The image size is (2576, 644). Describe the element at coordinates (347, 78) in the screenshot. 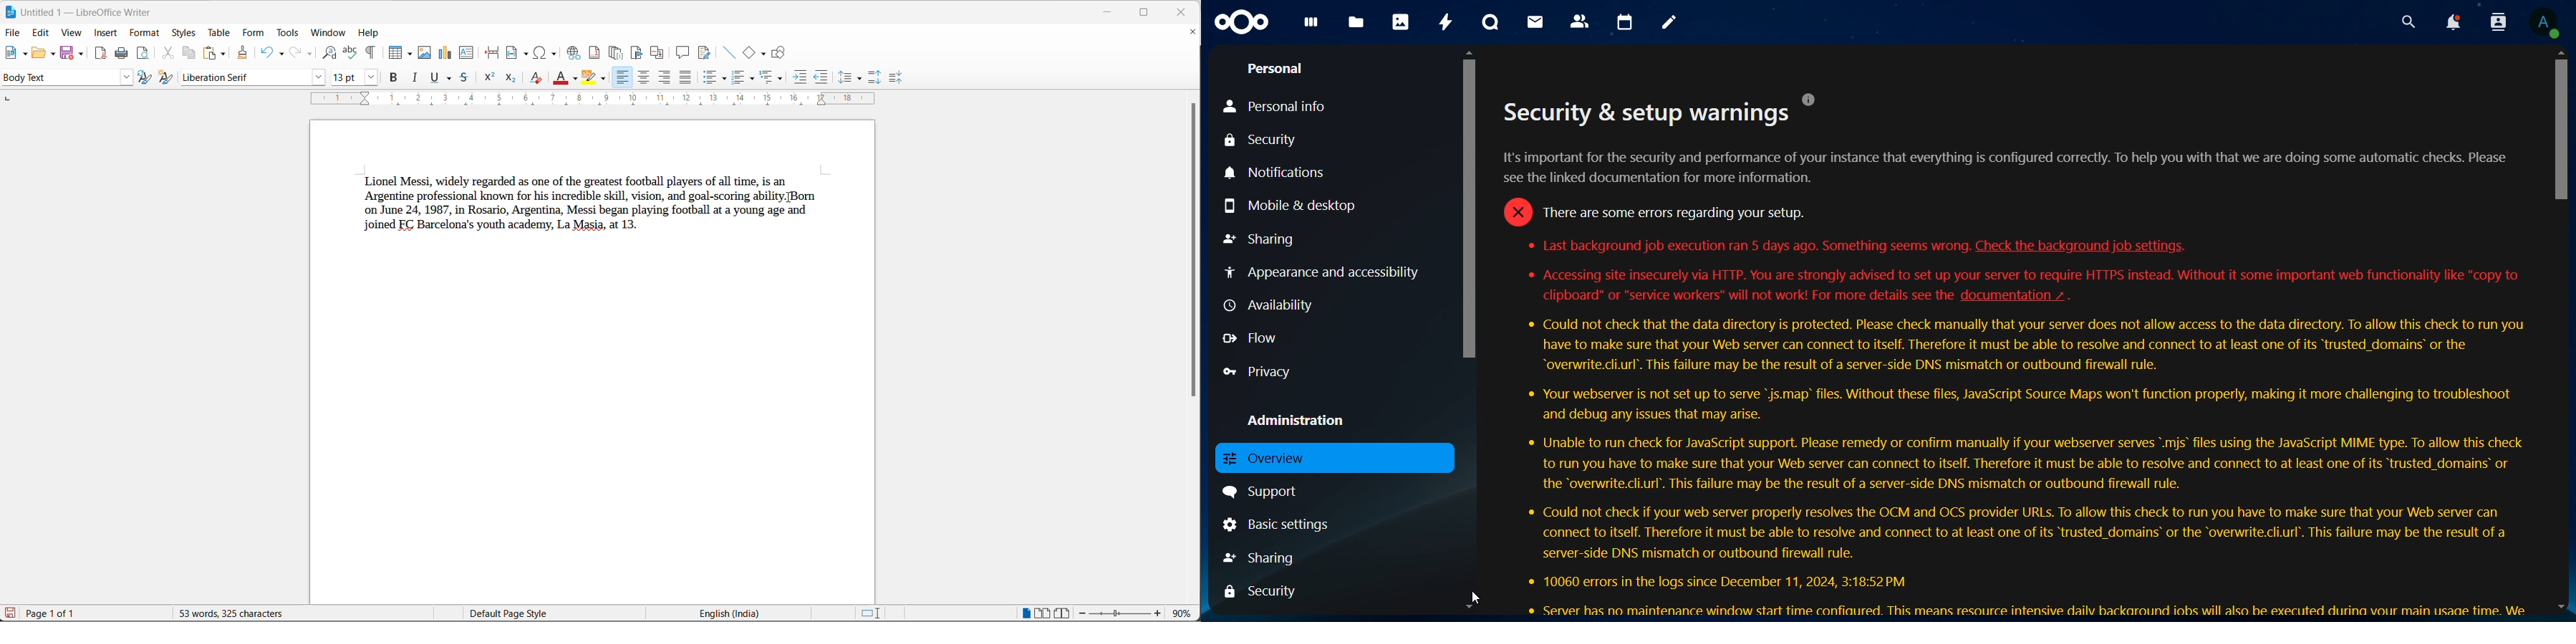

I see `` at that location.